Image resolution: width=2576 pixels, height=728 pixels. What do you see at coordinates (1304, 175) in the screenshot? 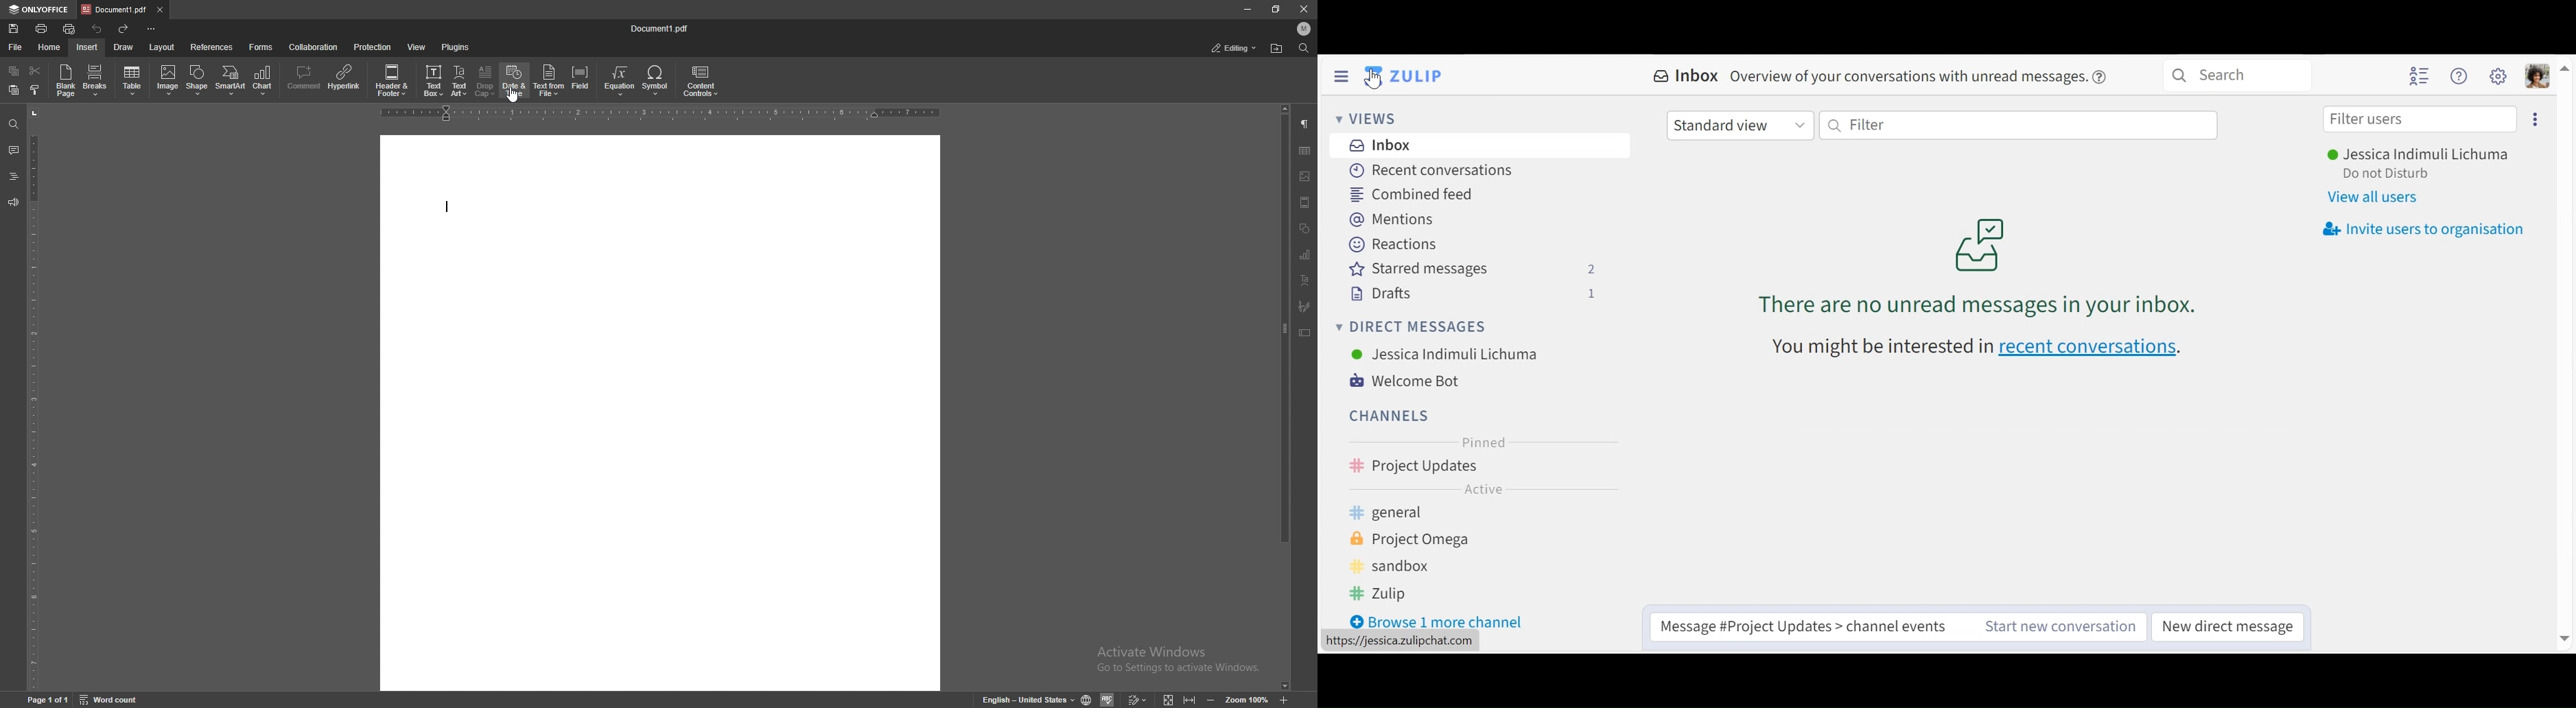
I see `image` at bounding box center [1304, 175].